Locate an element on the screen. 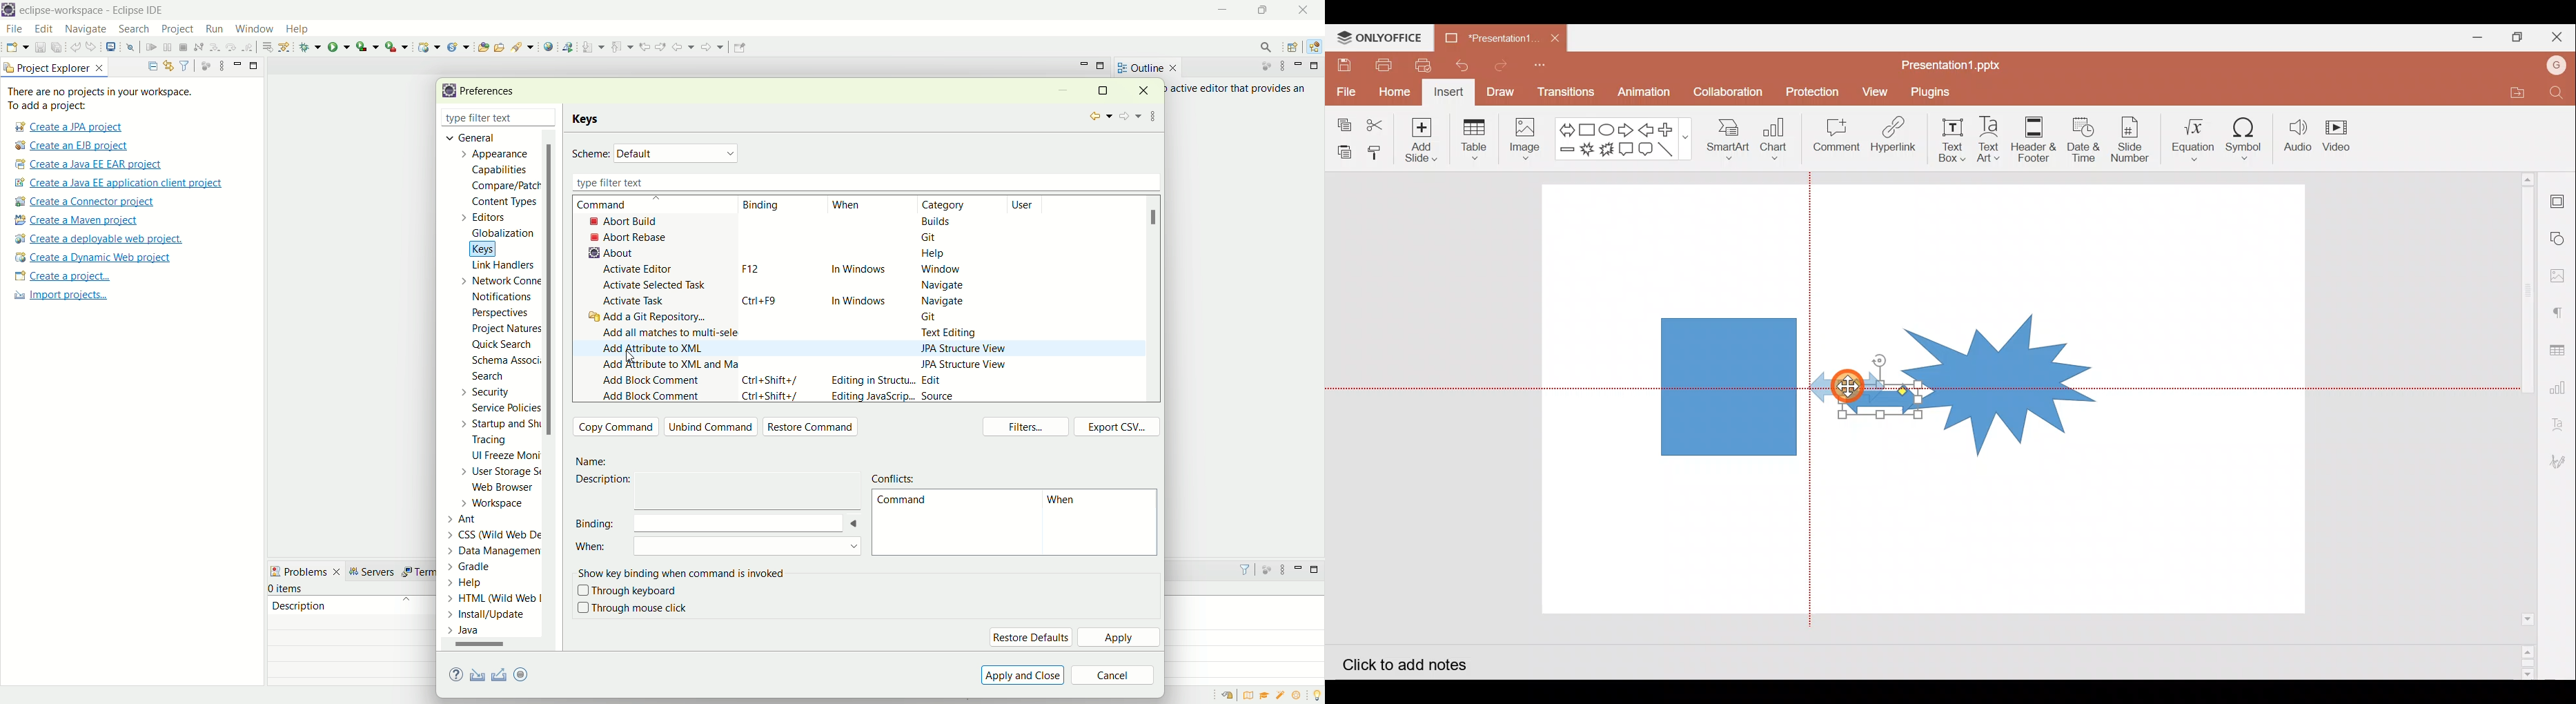 The image size is (2576, 728). step into is located at coordinates (215, 46).